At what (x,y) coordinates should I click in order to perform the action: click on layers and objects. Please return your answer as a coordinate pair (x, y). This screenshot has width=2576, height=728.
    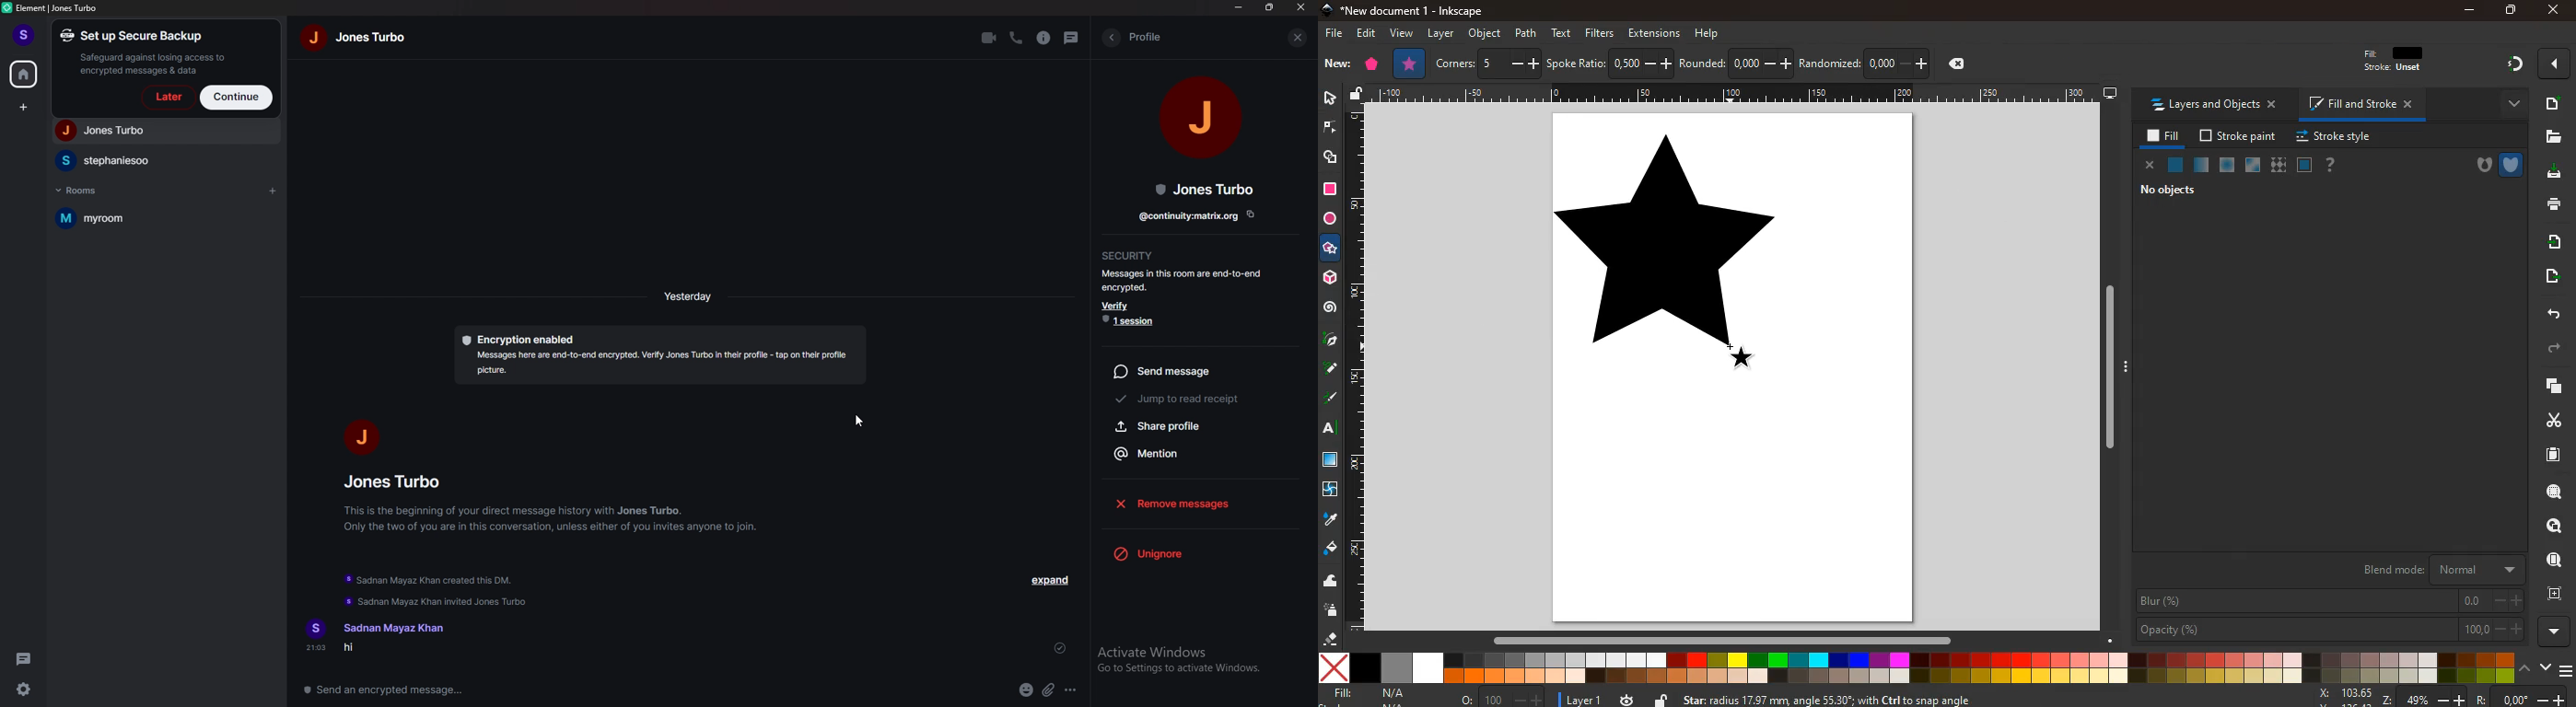
    Looking at the image, I should click on (2213, 105).